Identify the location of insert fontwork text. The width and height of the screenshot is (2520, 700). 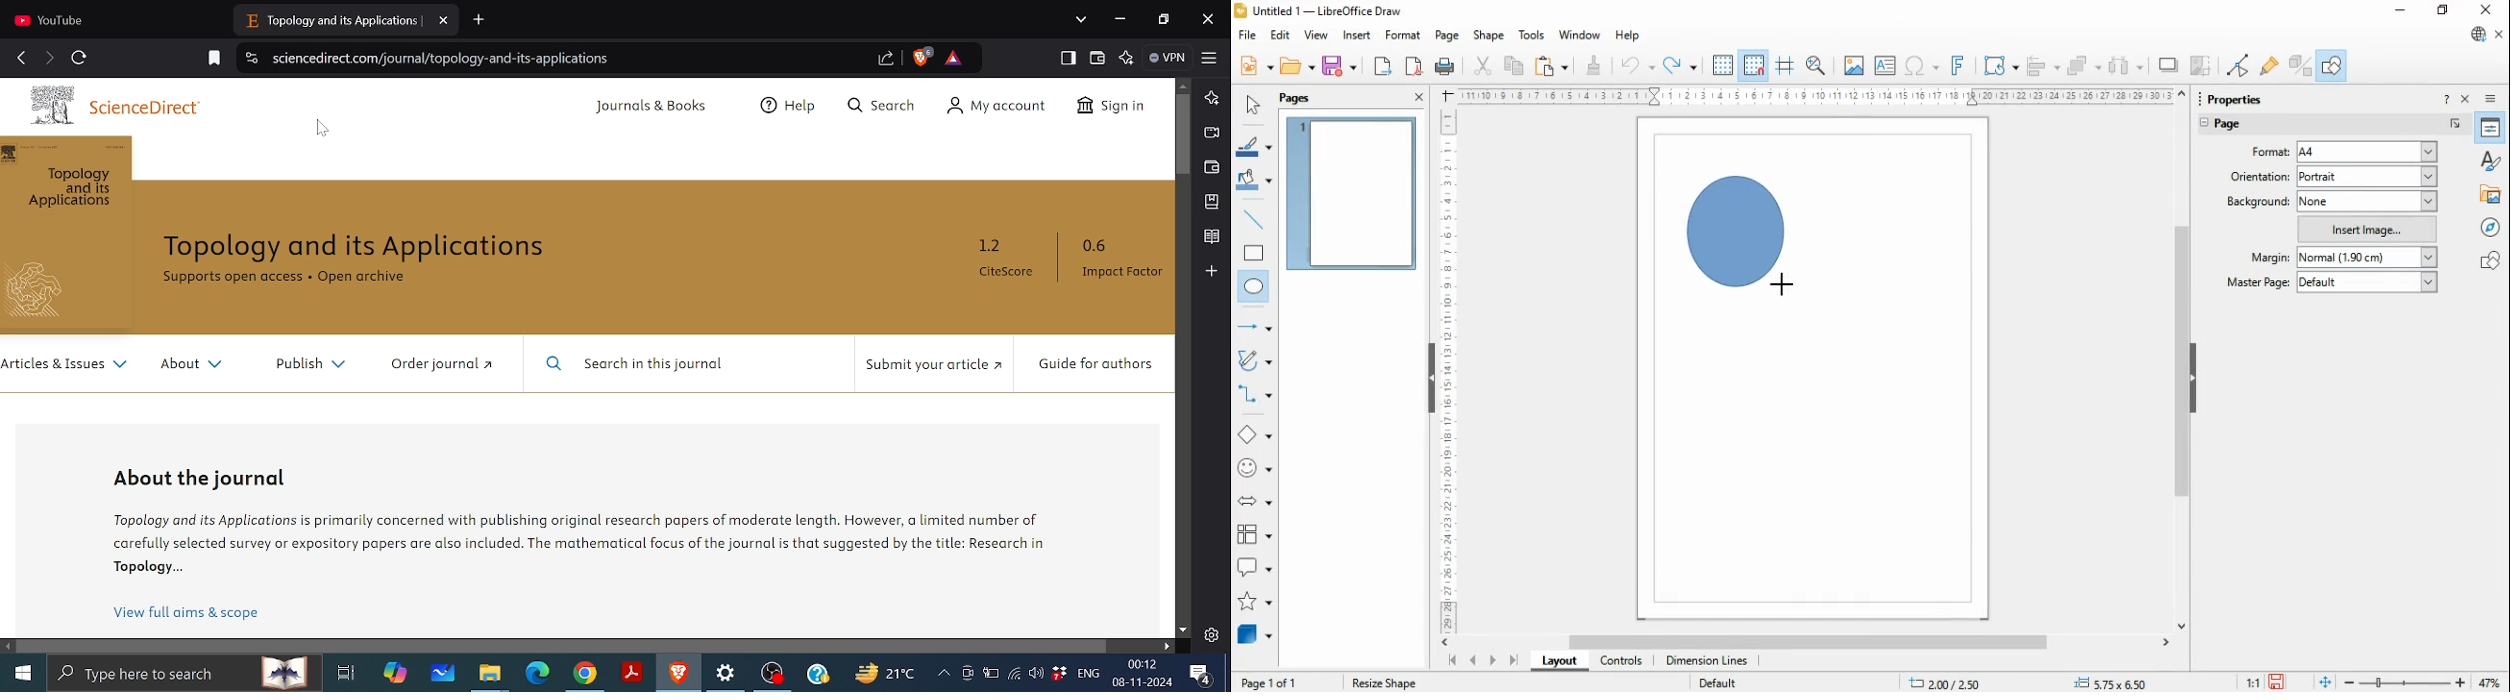
(1958, 65).